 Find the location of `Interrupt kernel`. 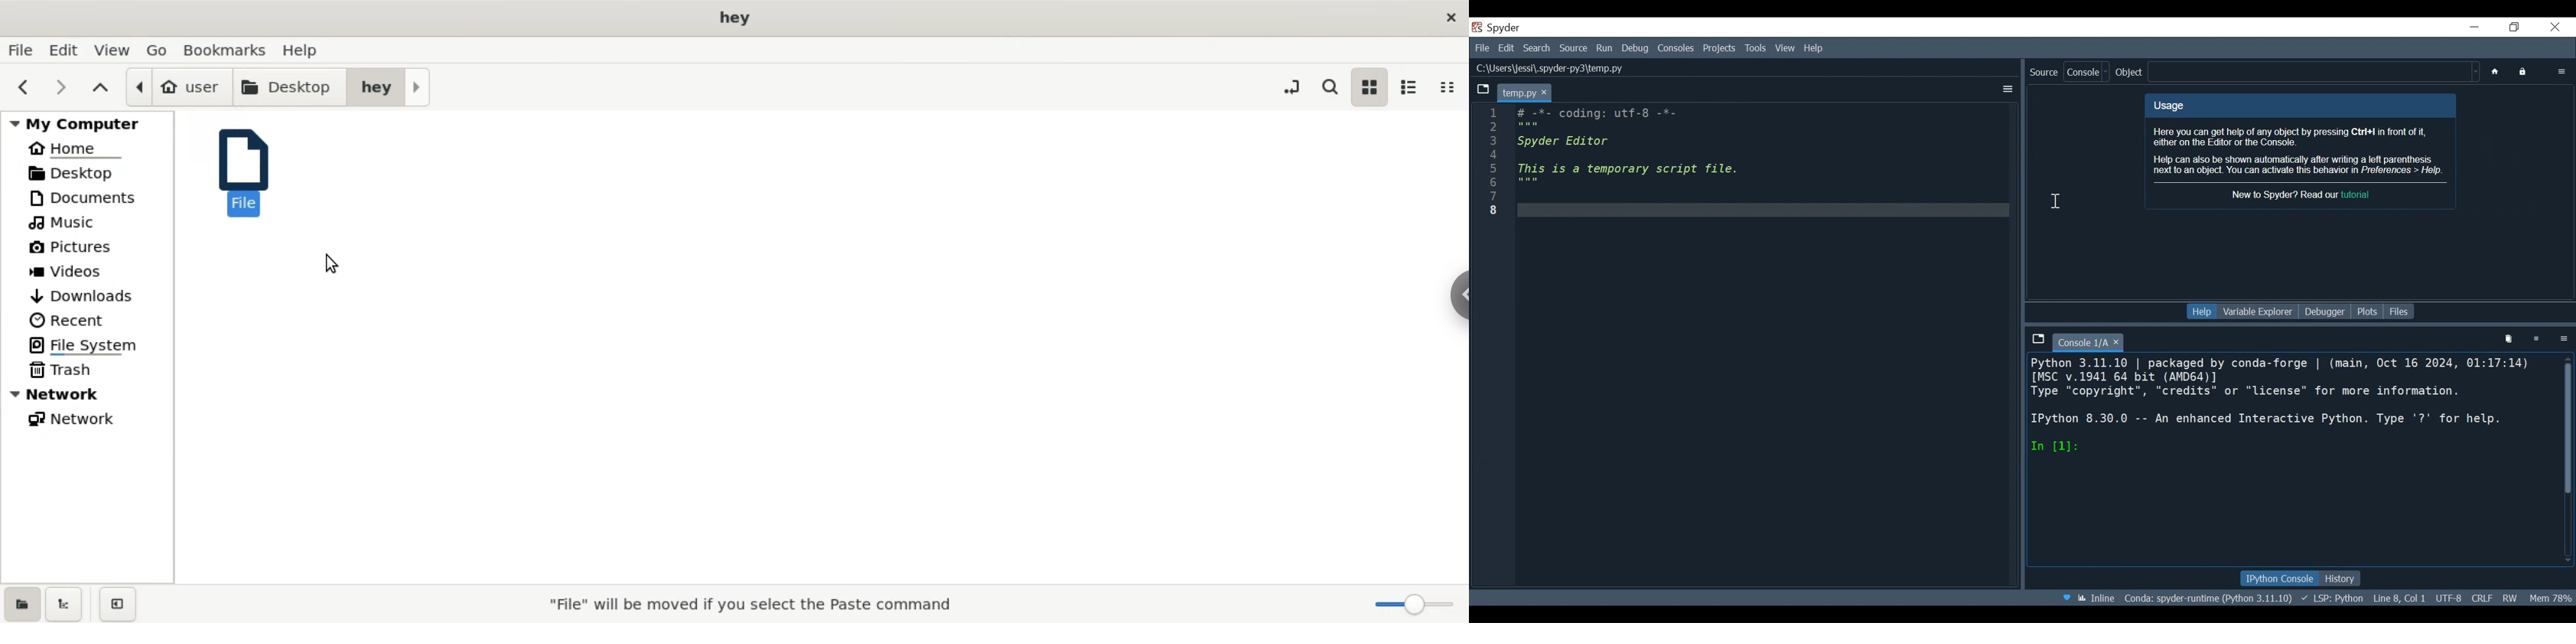

Interrupt kernel is located at coordinates (2537, 339).